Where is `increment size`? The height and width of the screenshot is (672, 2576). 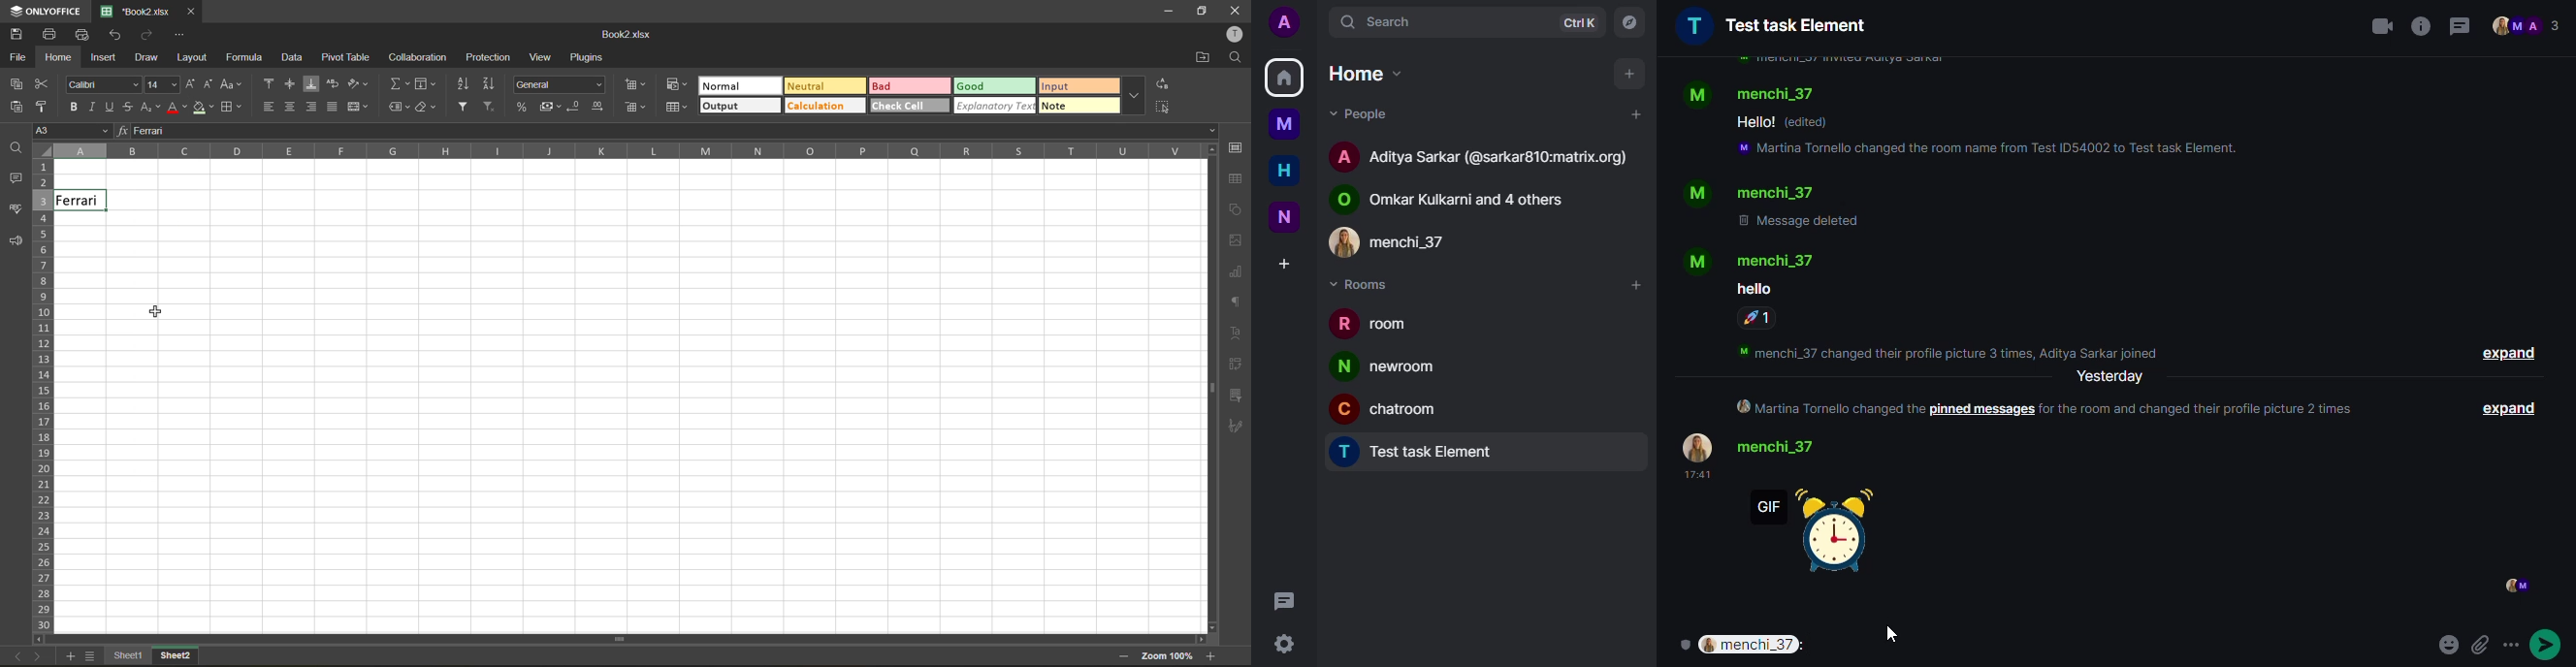 increment size is located at coordinates (189, 85).